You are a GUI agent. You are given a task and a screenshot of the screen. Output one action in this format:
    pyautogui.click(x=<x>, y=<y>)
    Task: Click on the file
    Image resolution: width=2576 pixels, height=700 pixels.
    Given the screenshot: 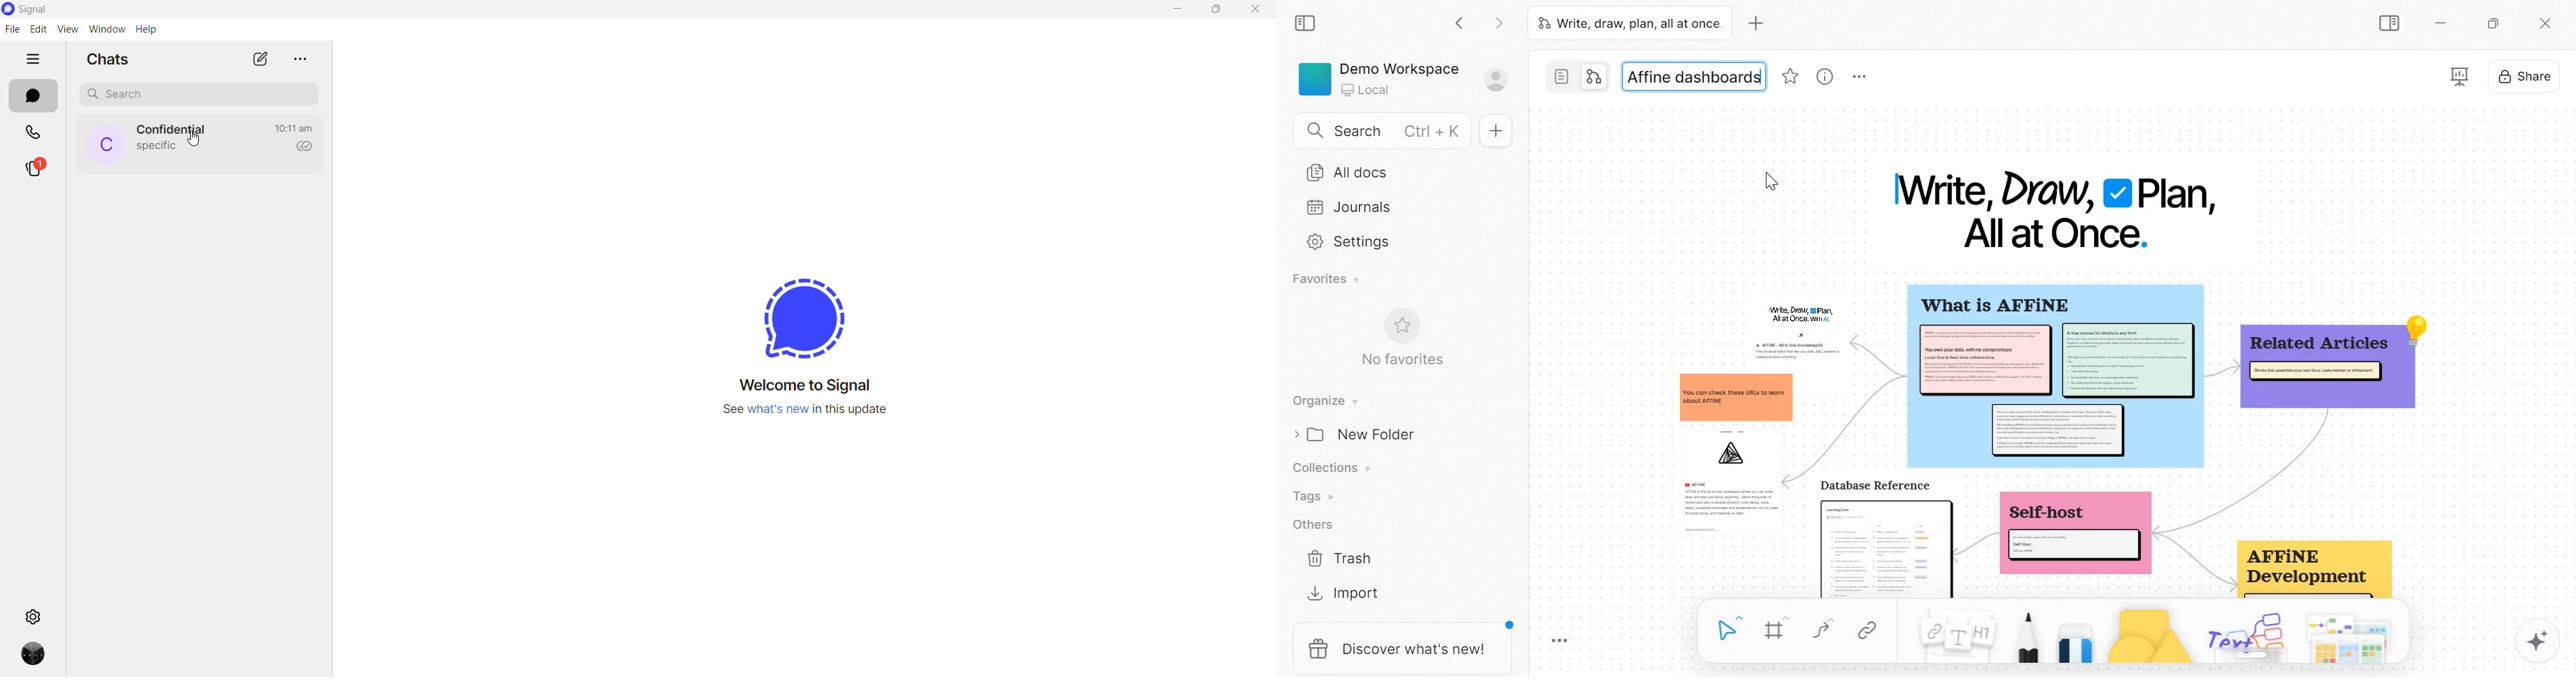 What is the action you would take?
    pyautogui.click(x=13, y=31)
    